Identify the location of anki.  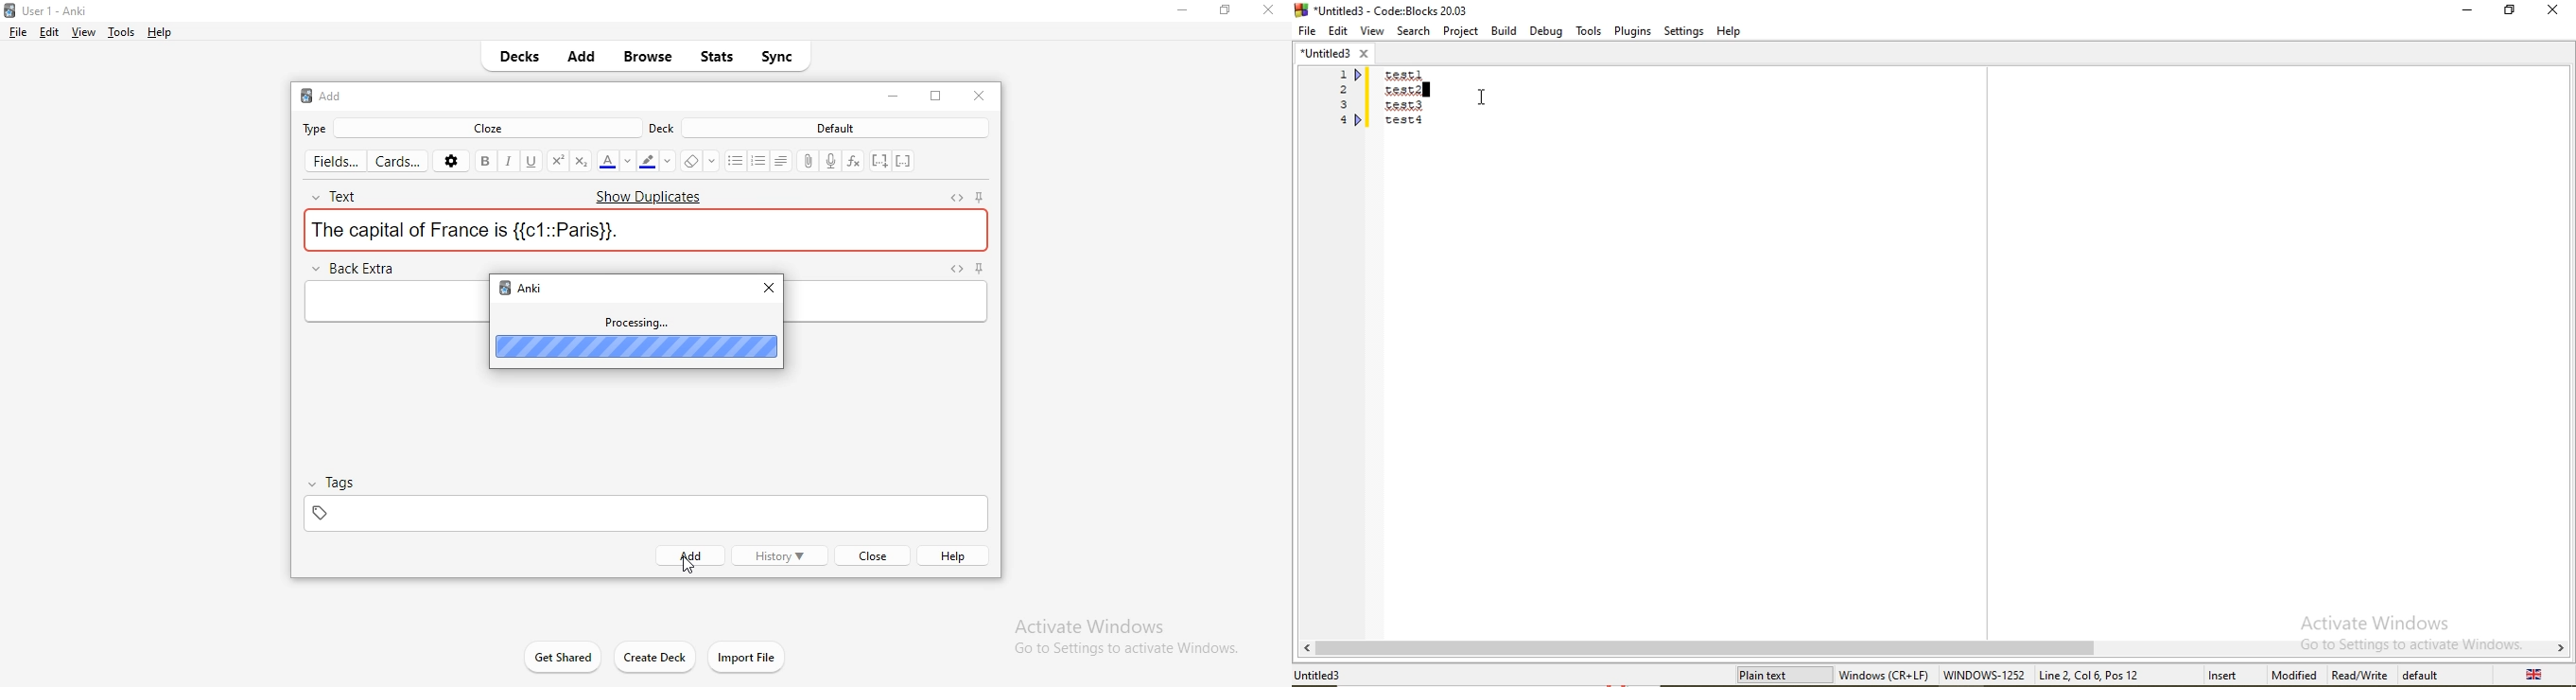
(523, 287).